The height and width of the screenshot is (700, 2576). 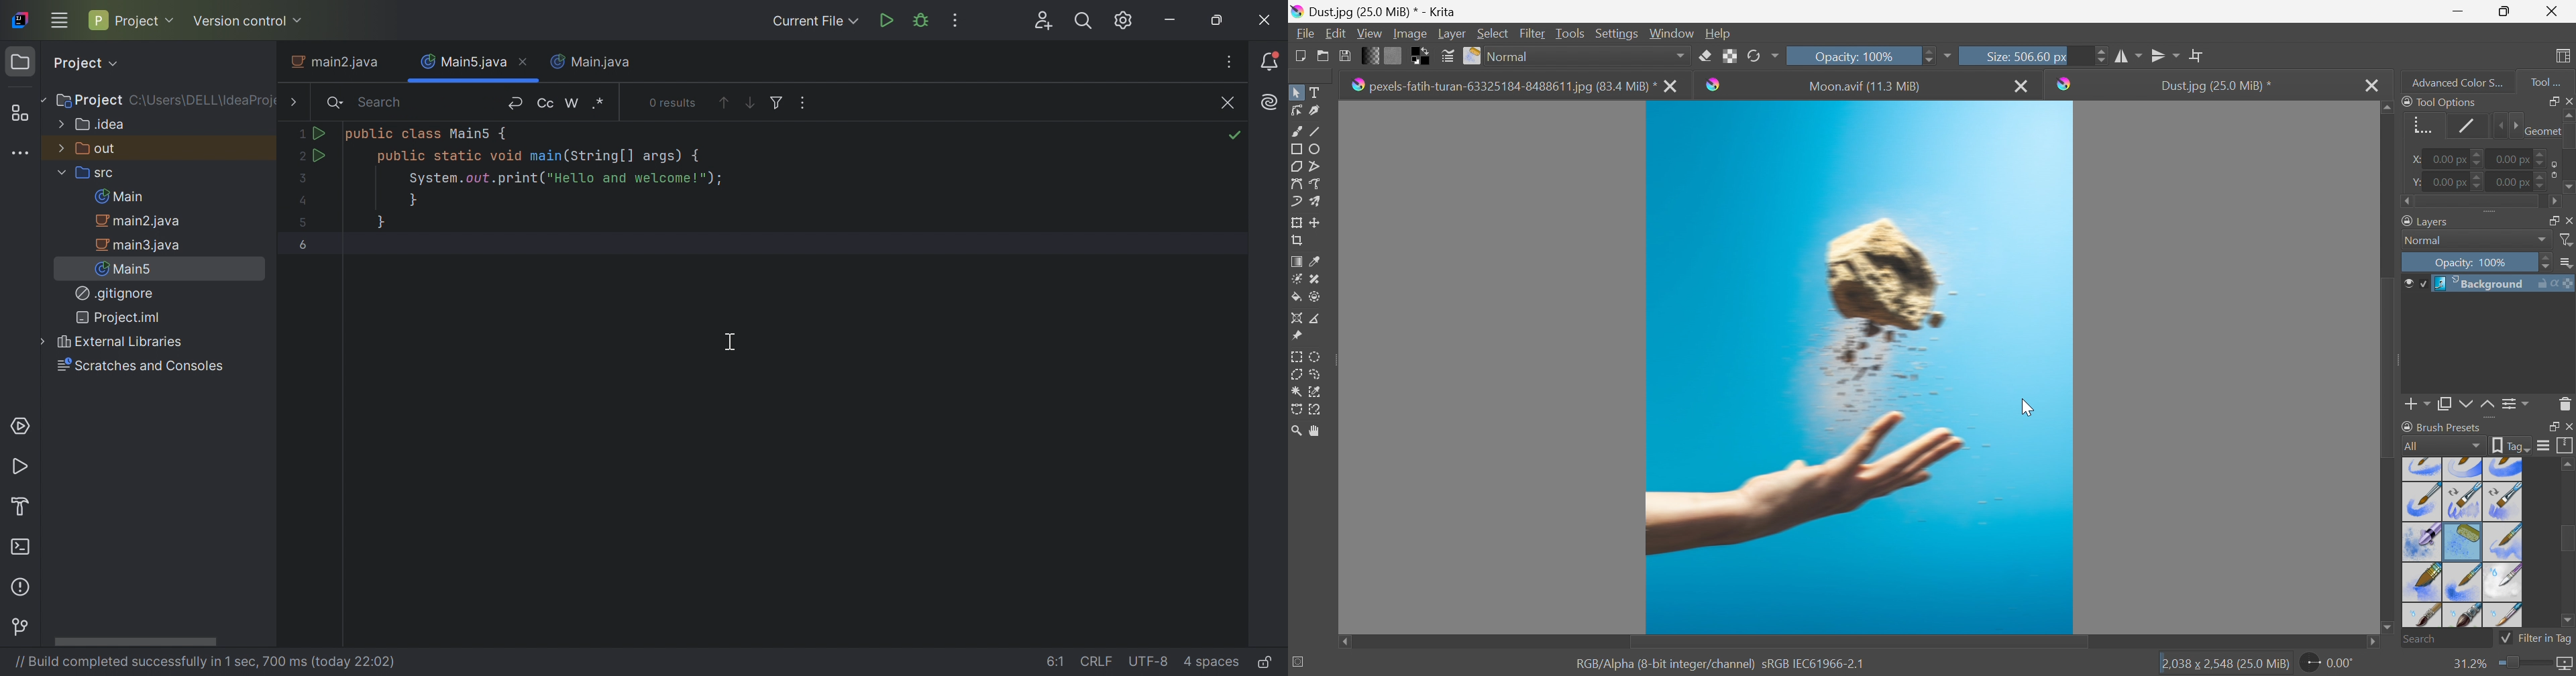 I want to click on Opacity: 100%, so click(x=2473, y=264).